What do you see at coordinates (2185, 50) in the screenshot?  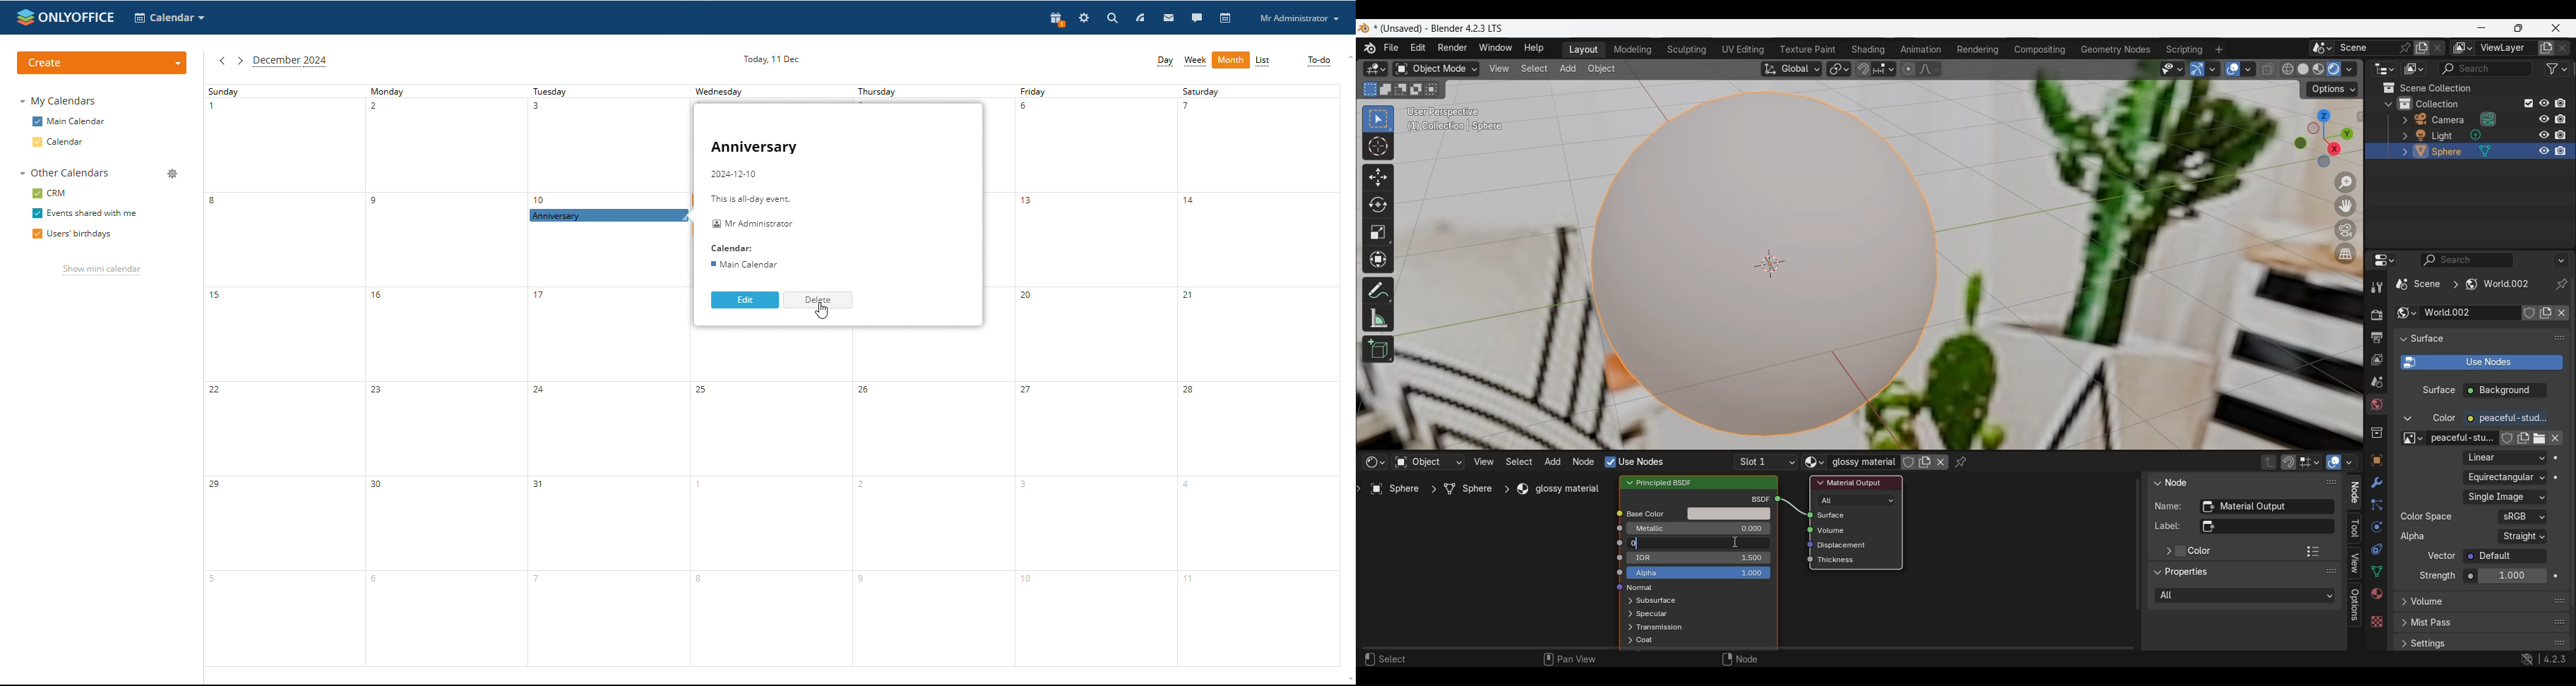 I see `Scripting workspace` at bounding box center [2185, 50].